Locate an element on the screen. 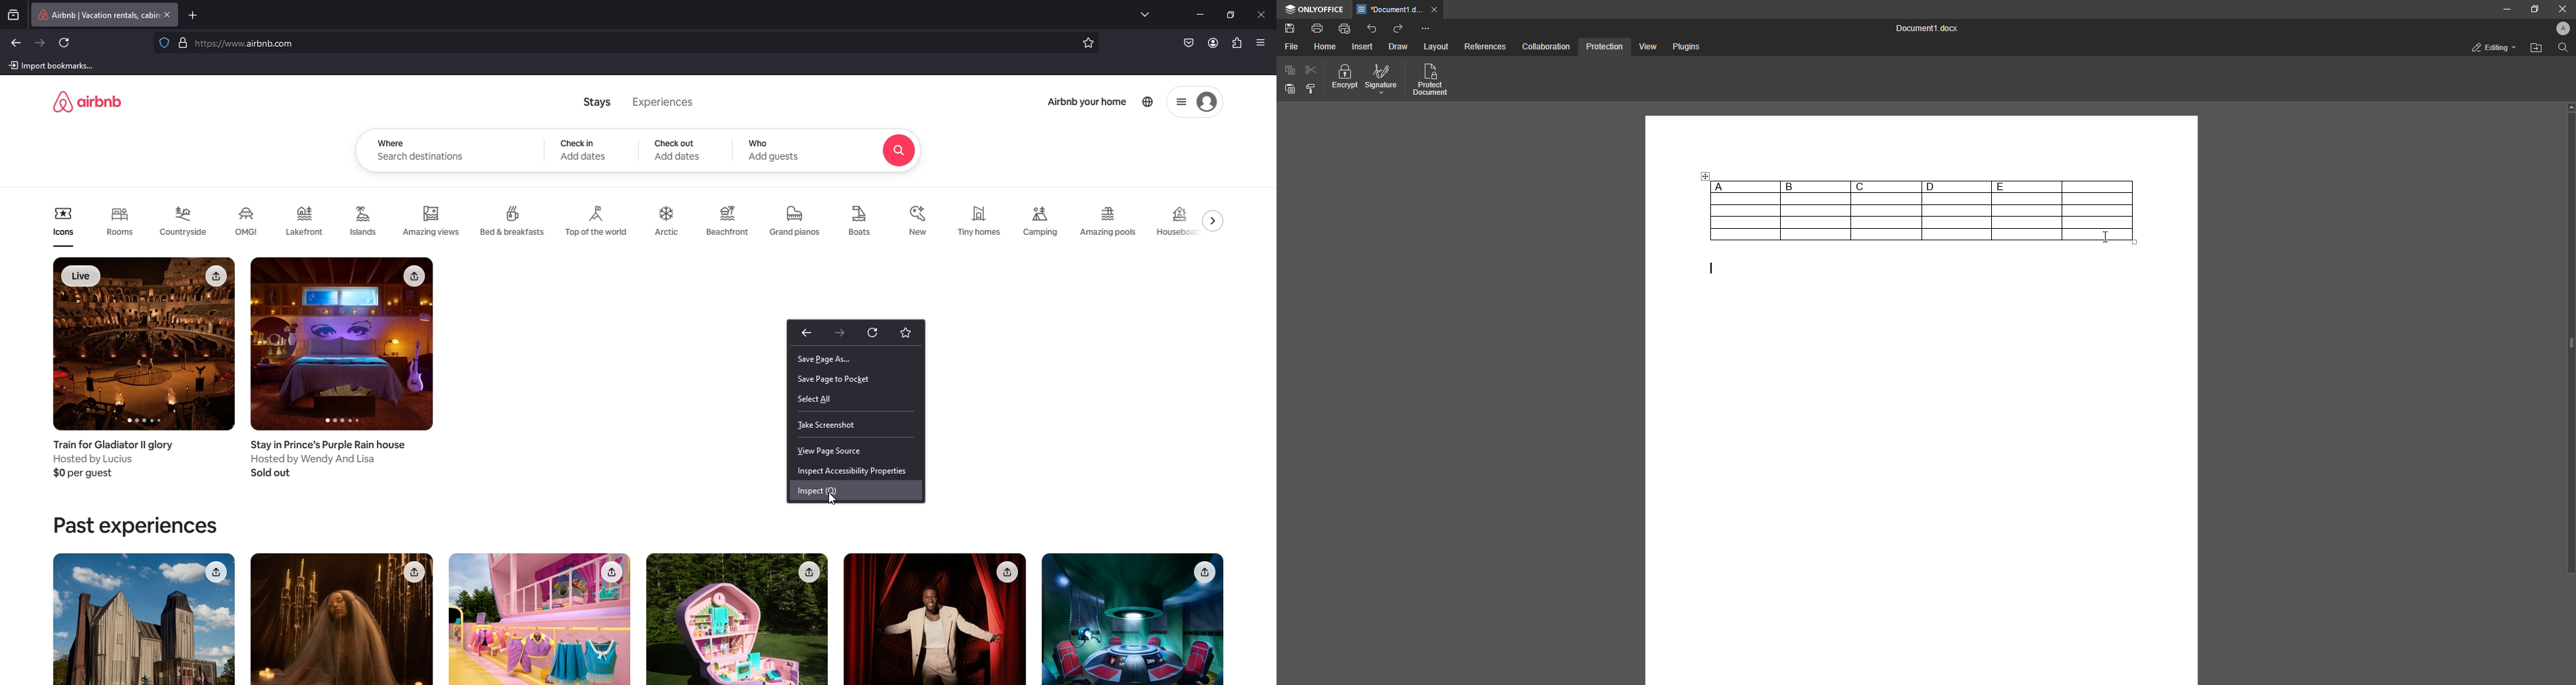  New folder is located at coordinates (2534, 49).